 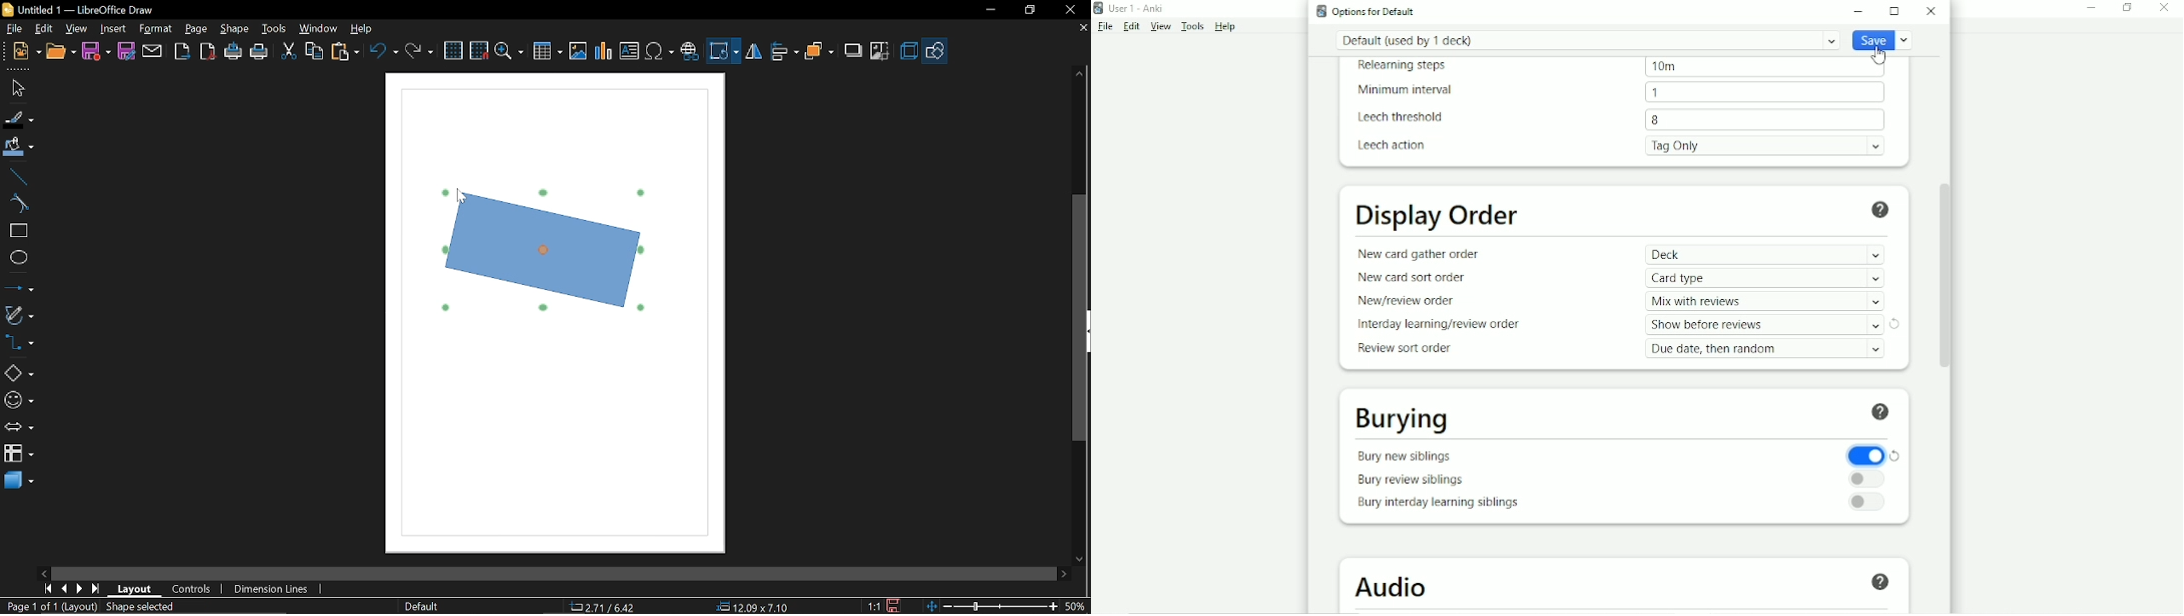 I want to click on User 1 - Anki, so click(x=1131, y=7).